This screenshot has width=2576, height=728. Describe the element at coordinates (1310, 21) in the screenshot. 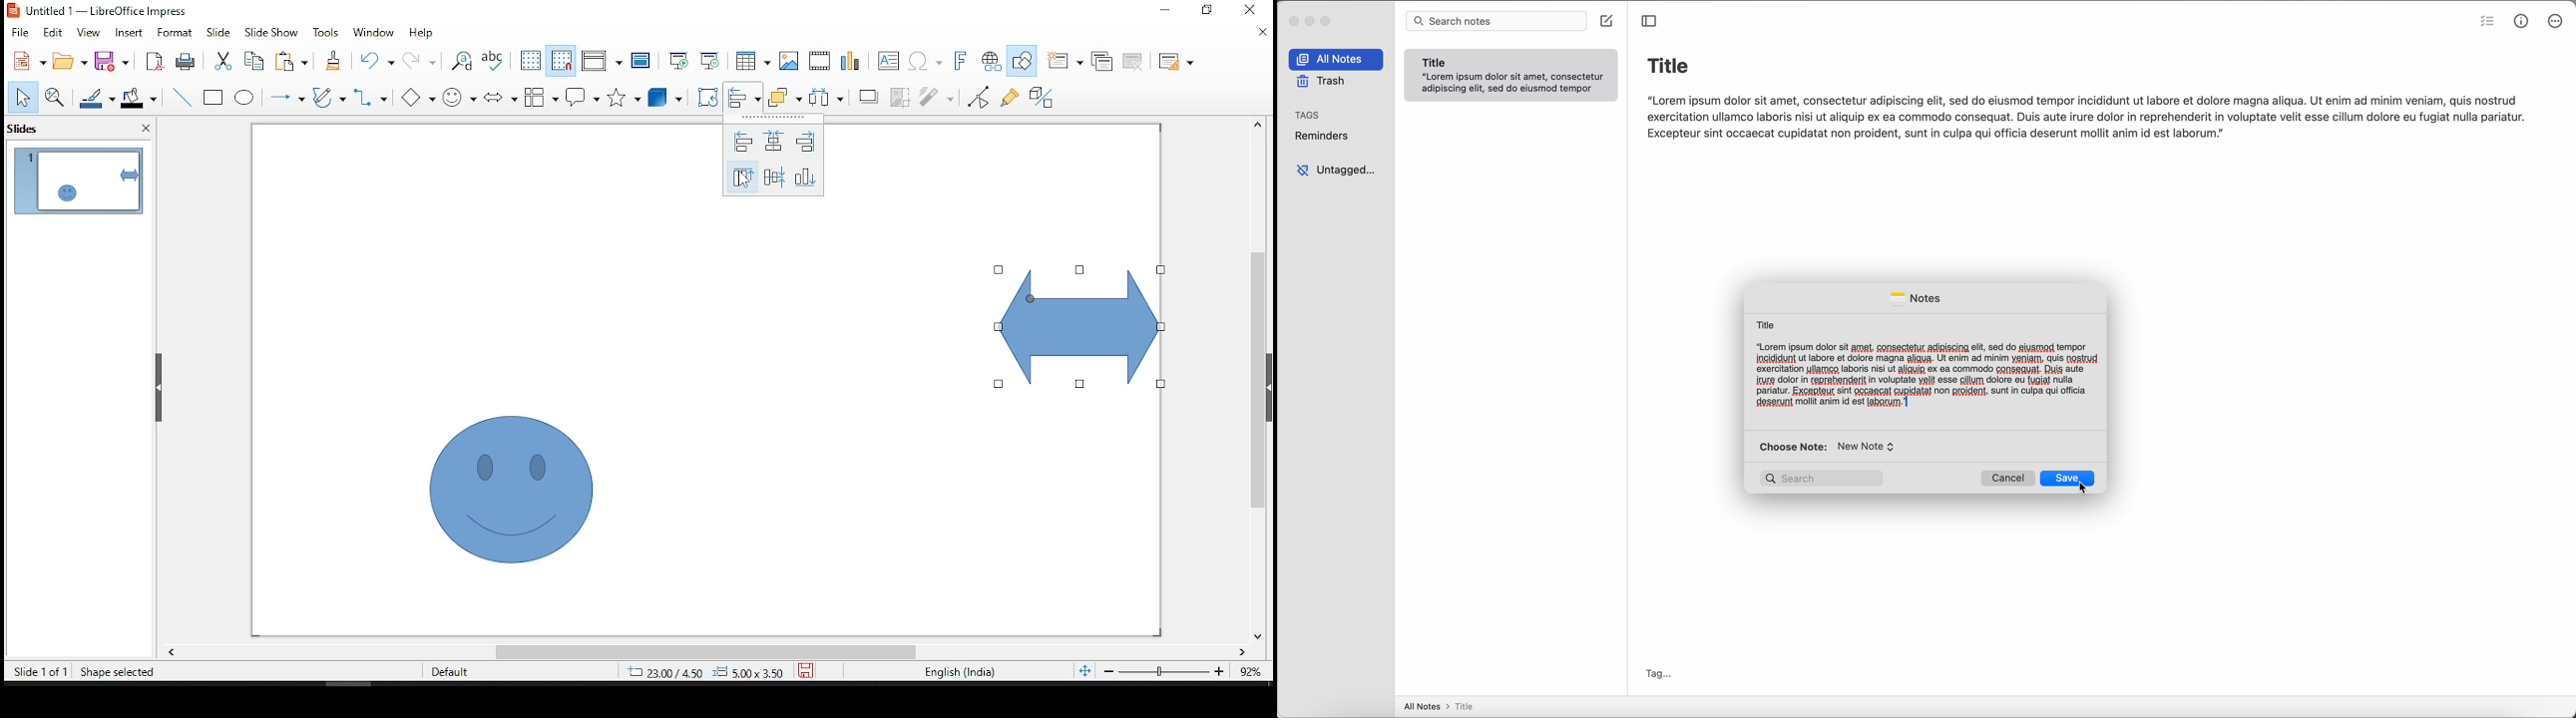

I see `minimize app` at that location.